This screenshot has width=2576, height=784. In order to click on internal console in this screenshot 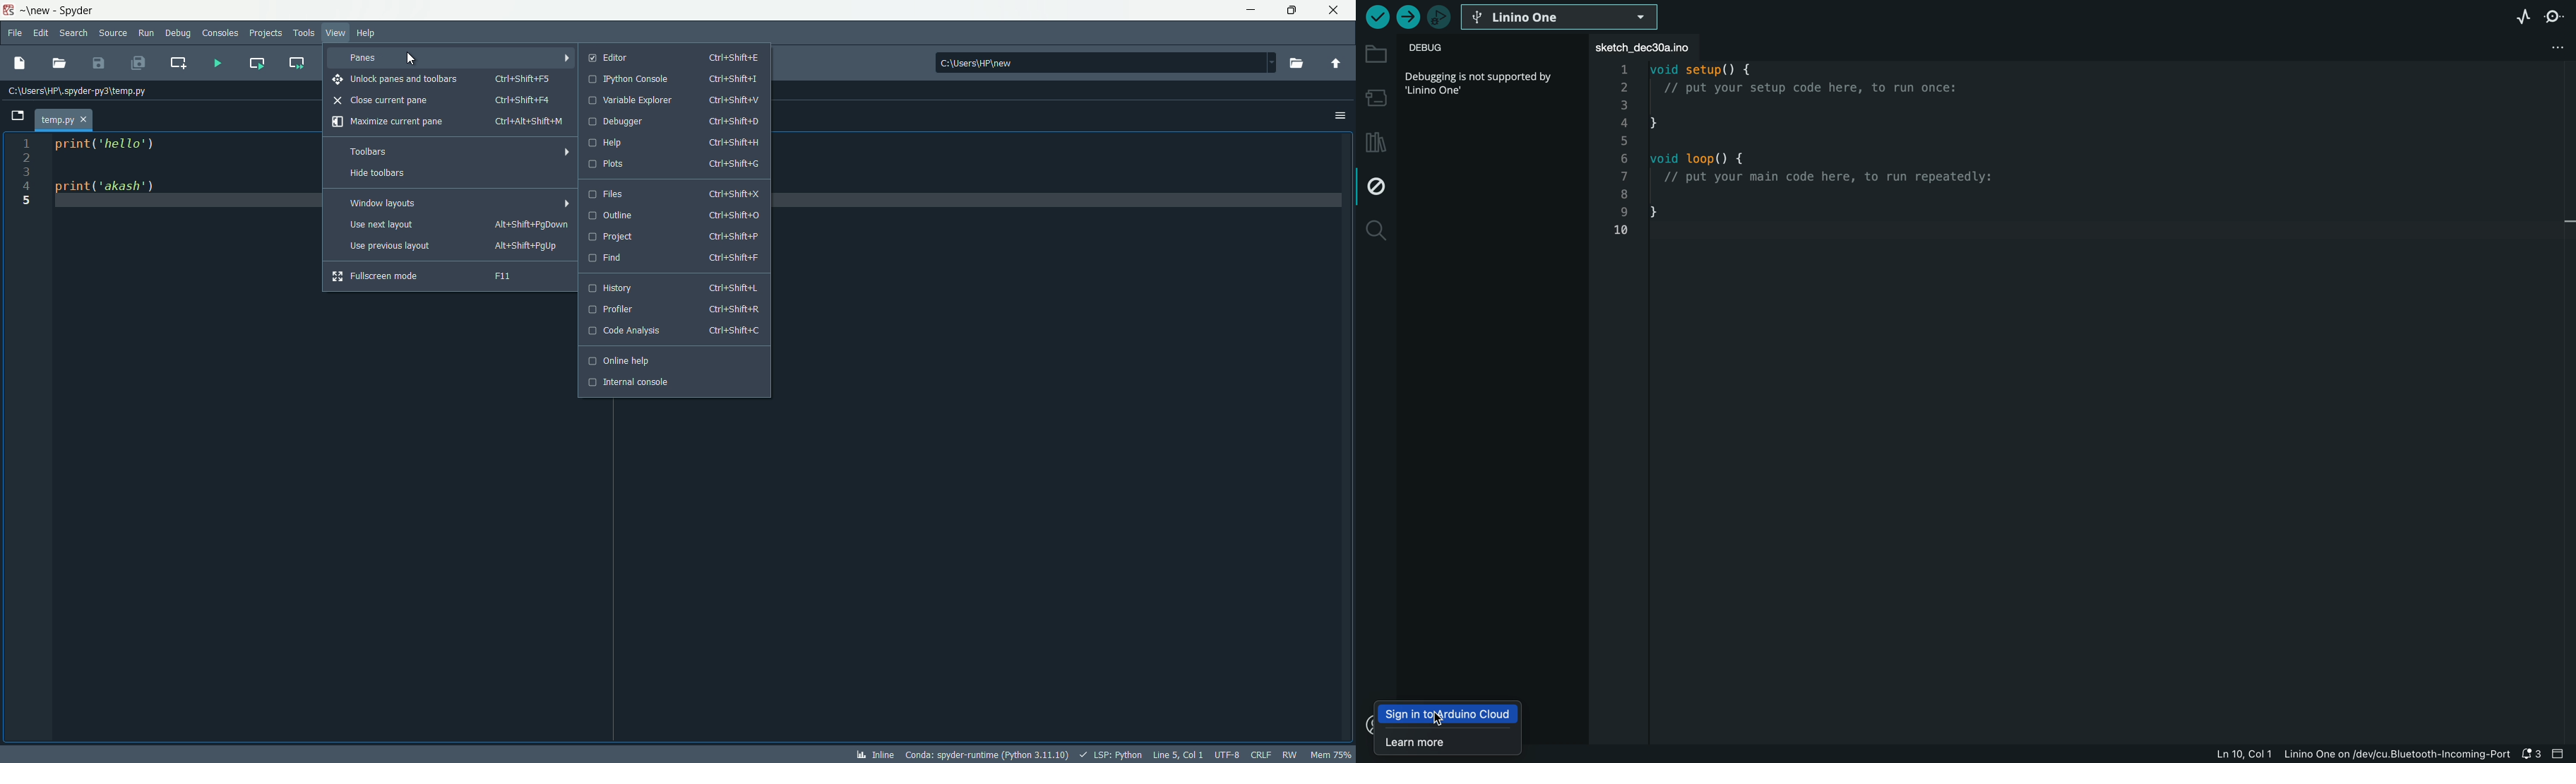, I will do `click(672, 382)`.